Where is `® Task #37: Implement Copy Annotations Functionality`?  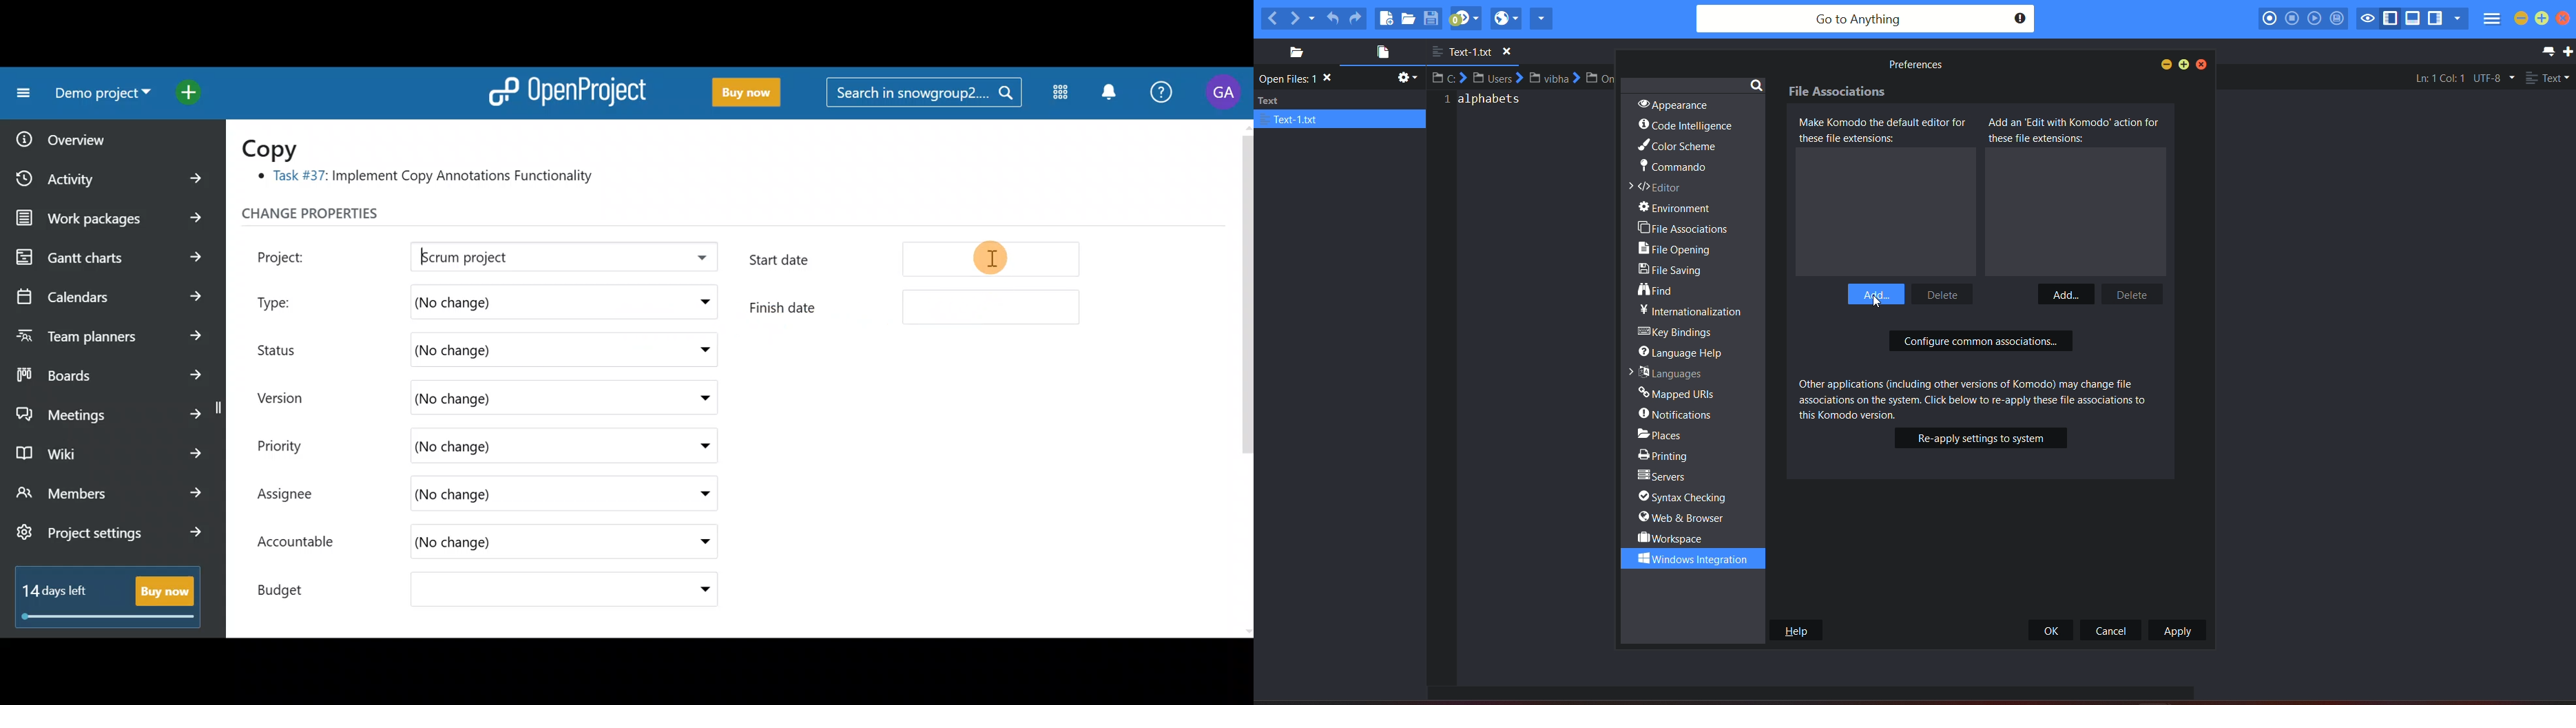
® Task #37: Implement Copy Annotations Functionality is located at coordinates (431, 178).